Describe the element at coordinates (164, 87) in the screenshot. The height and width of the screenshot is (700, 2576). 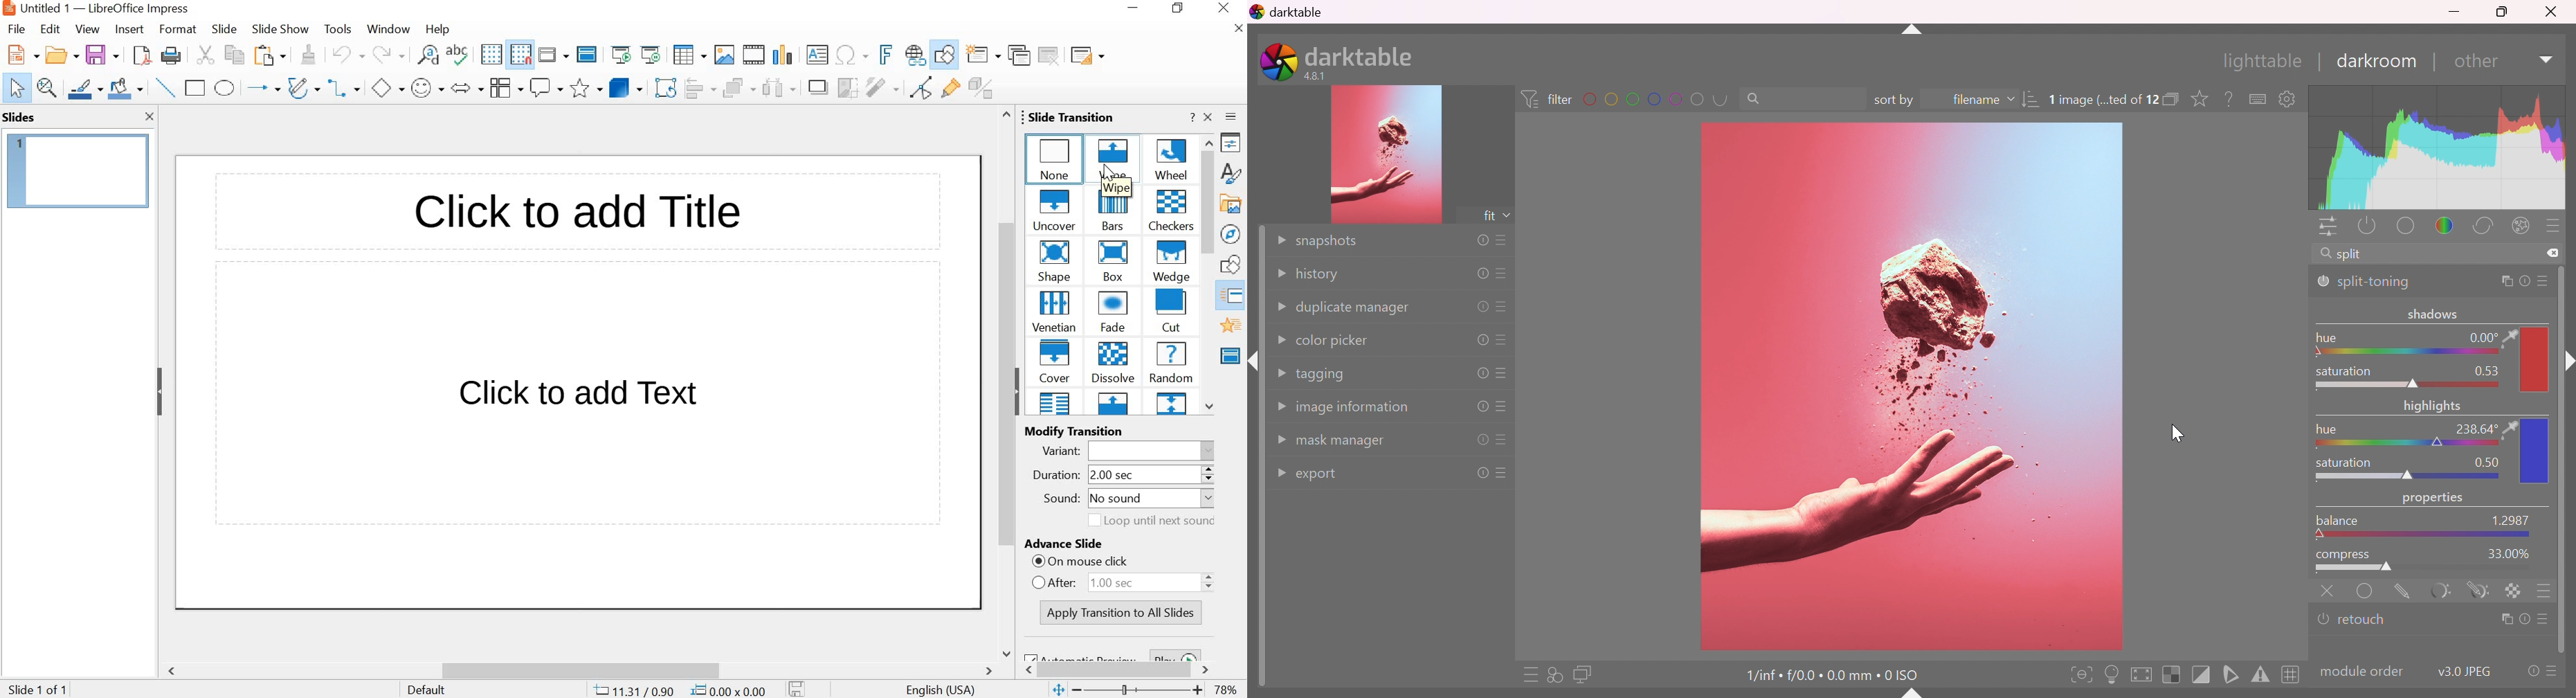
I see `Insert Line` at that location.